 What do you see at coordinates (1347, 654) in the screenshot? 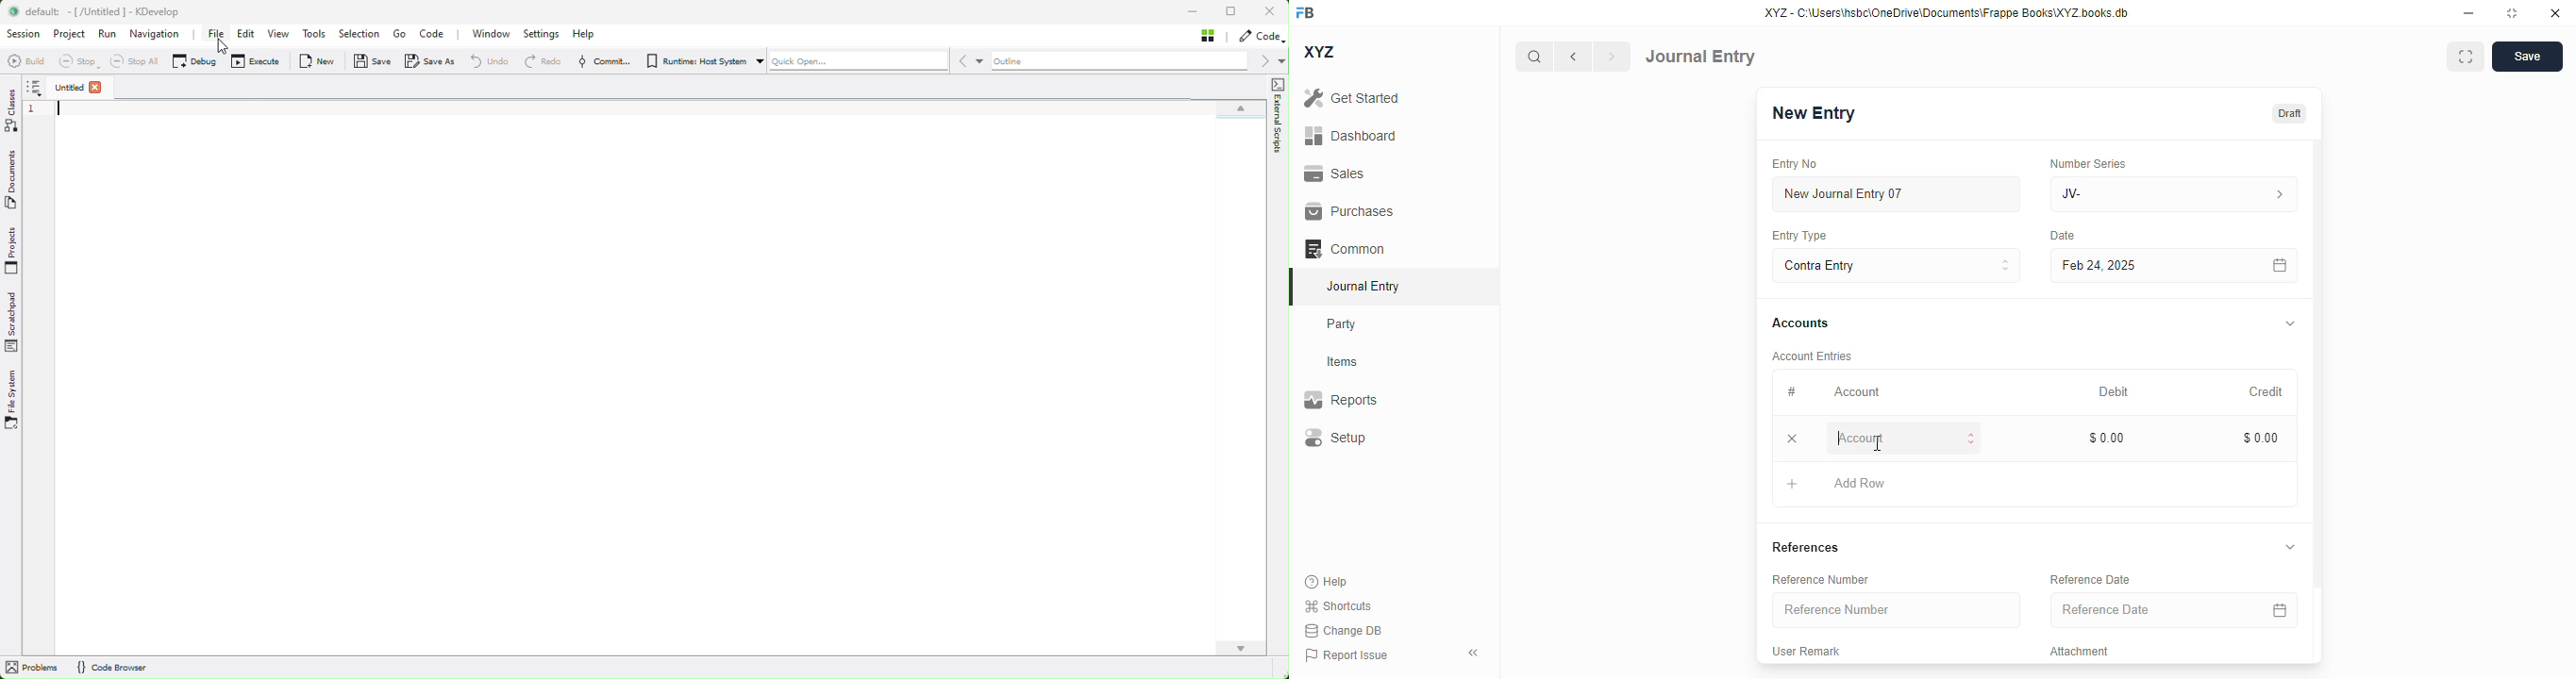
I see `report issue` at bounding box center [1347, 654].